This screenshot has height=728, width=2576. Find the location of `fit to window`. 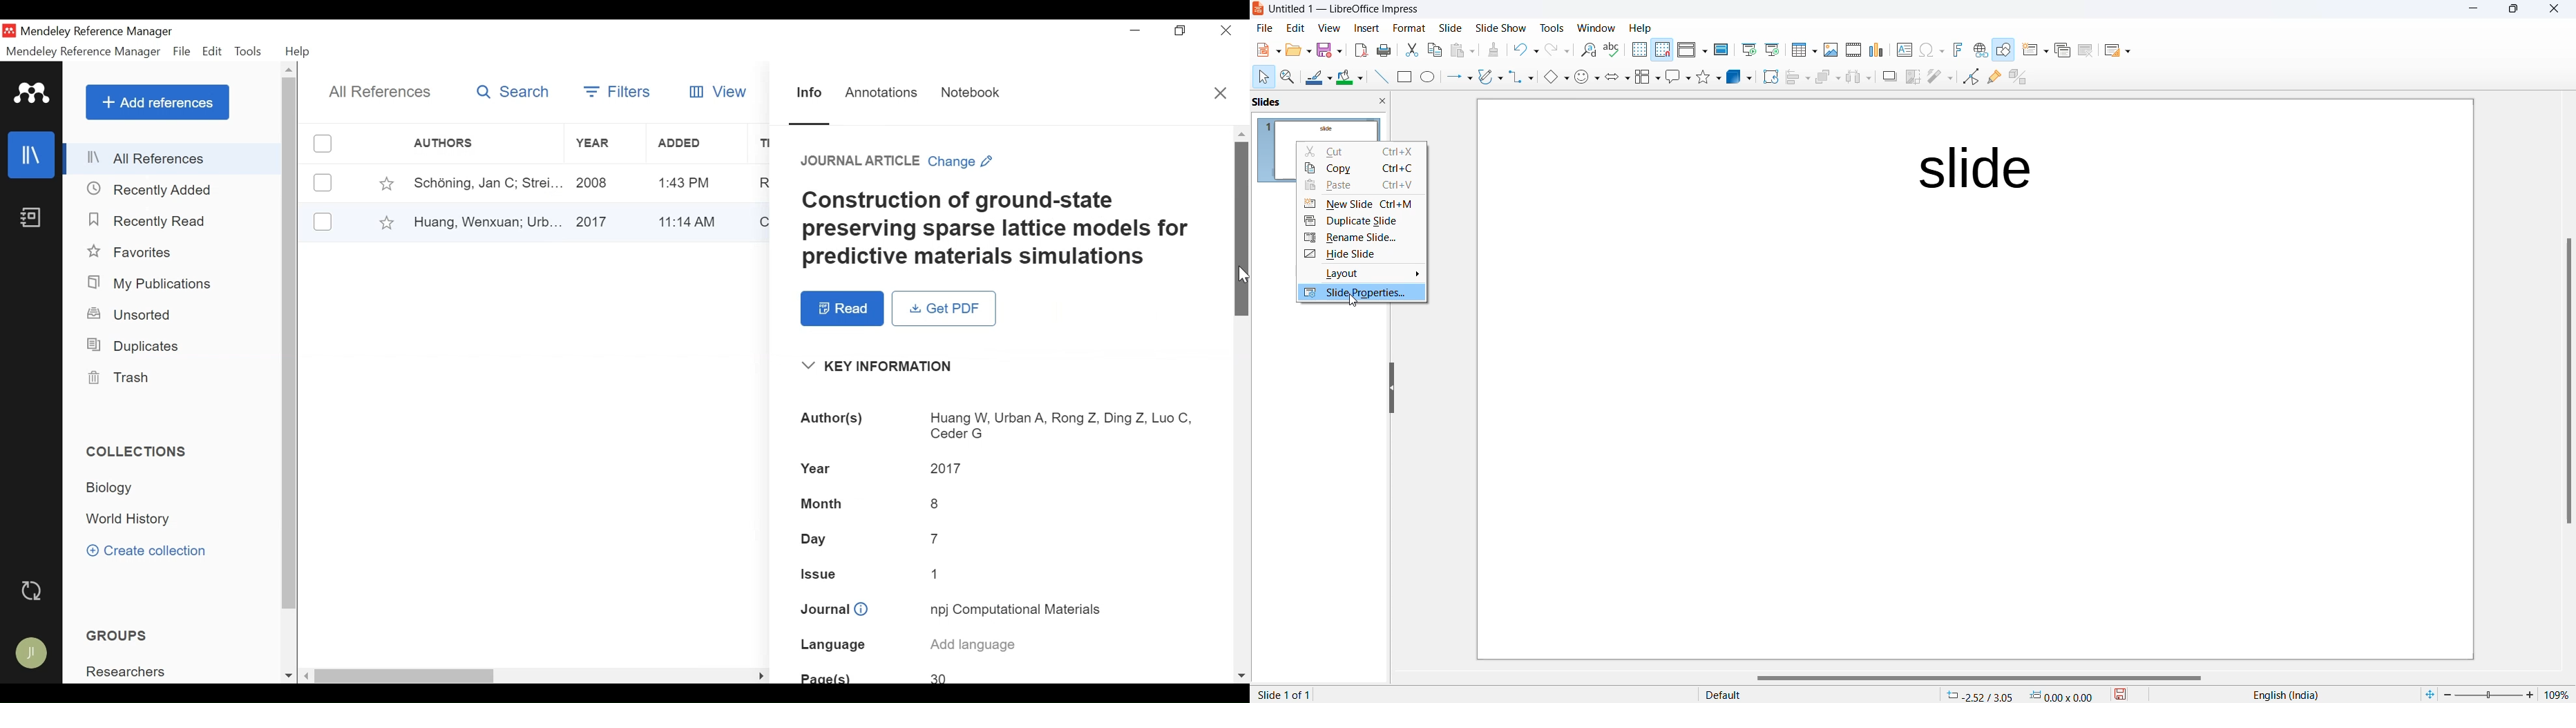

fit to window is located at coordinates (2429, 693).